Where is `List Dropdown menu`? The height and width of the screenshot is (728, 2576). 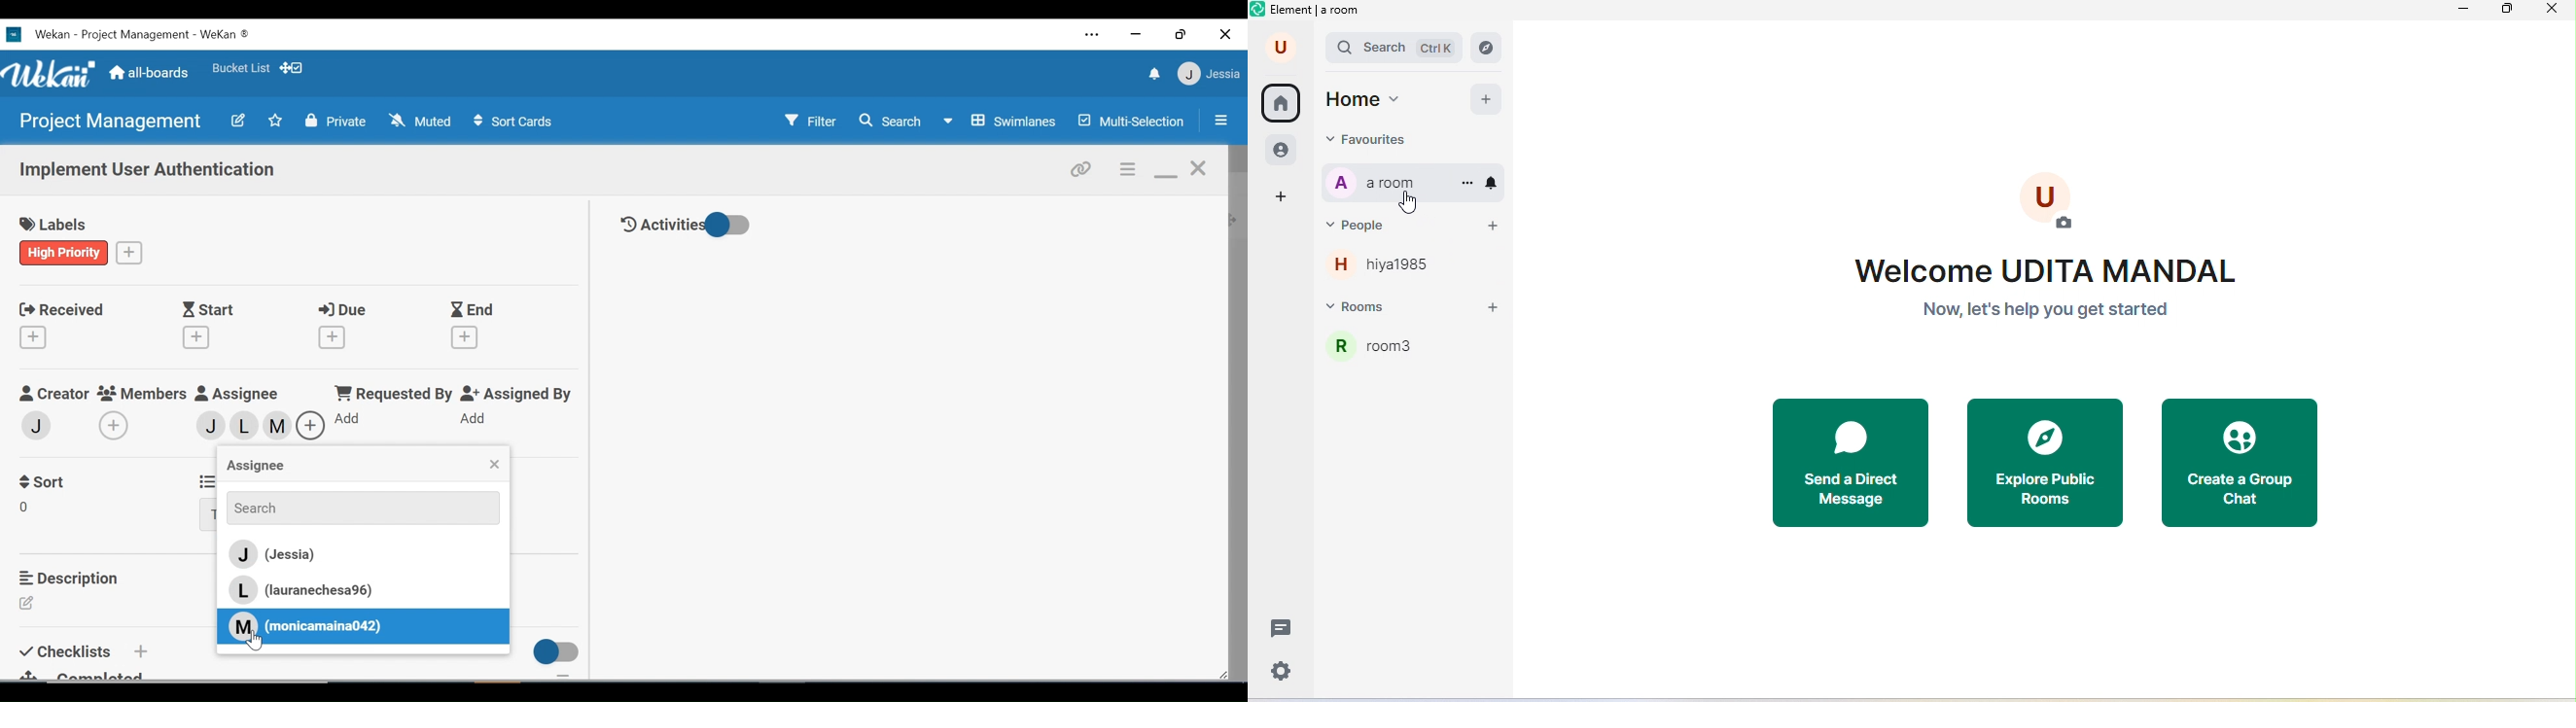
List Dropdown menu is located at coordinates (208, 515).